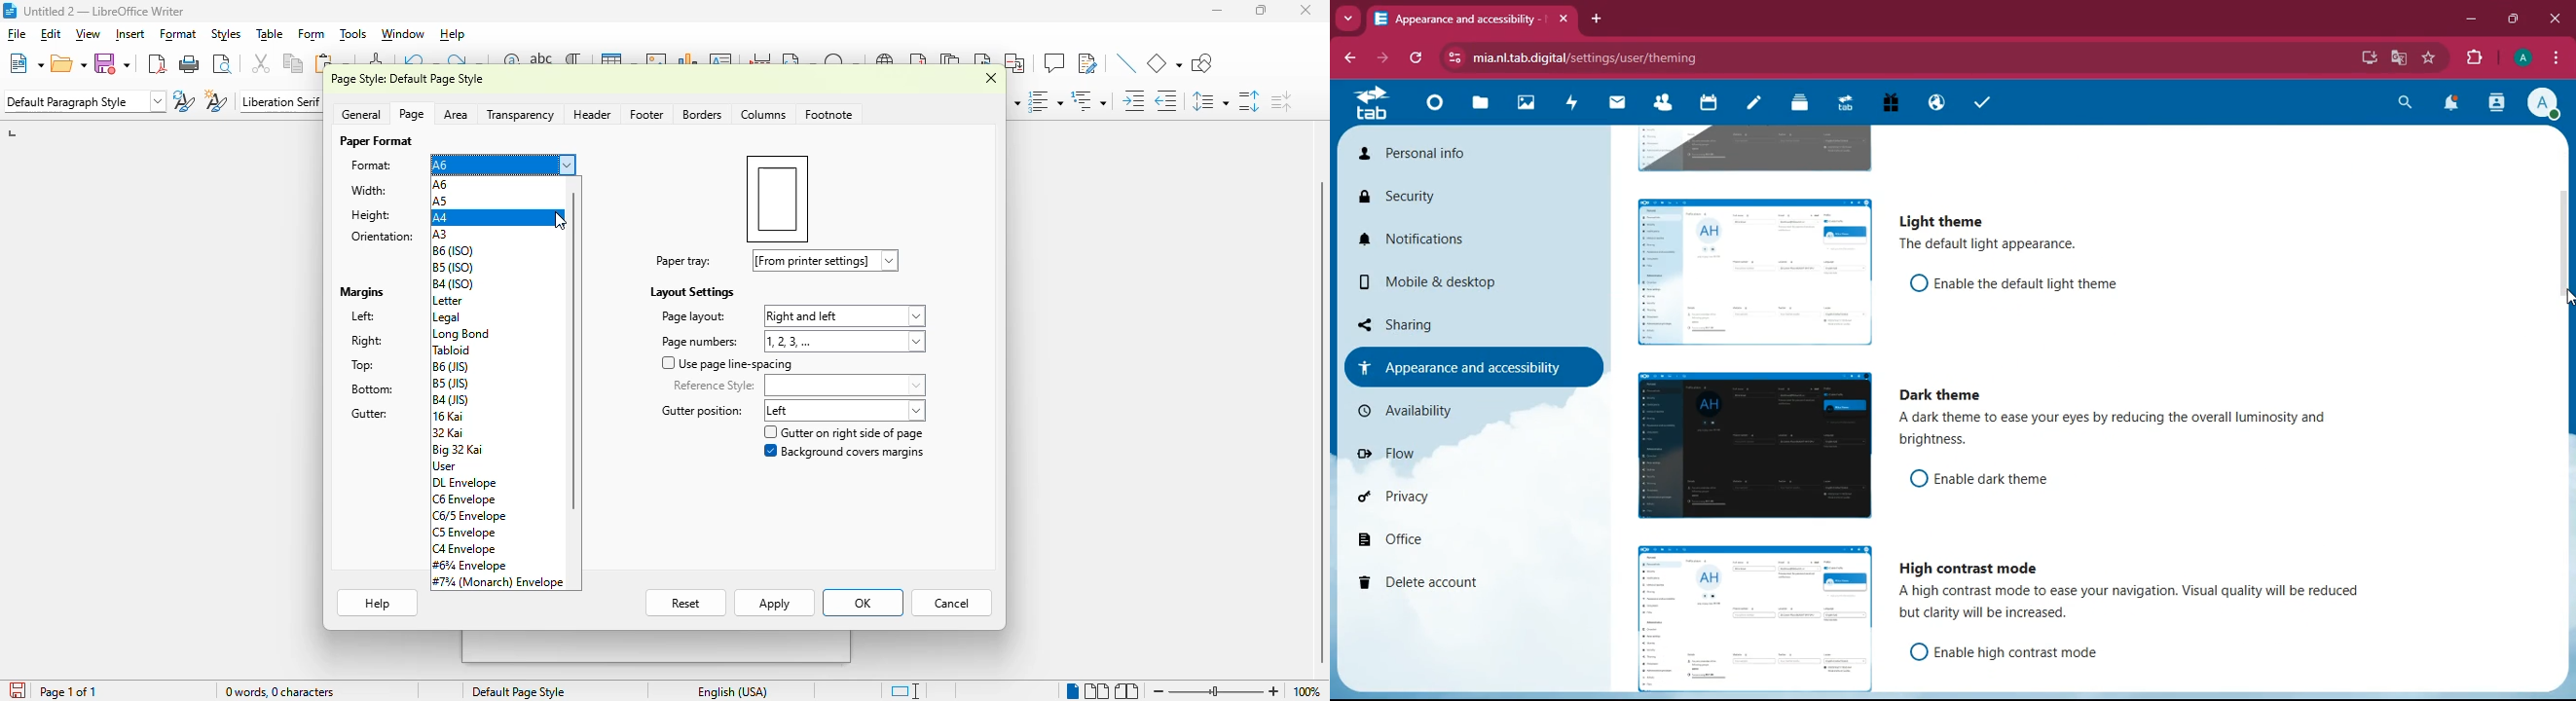  I want to click on description, so click(1985, 245).